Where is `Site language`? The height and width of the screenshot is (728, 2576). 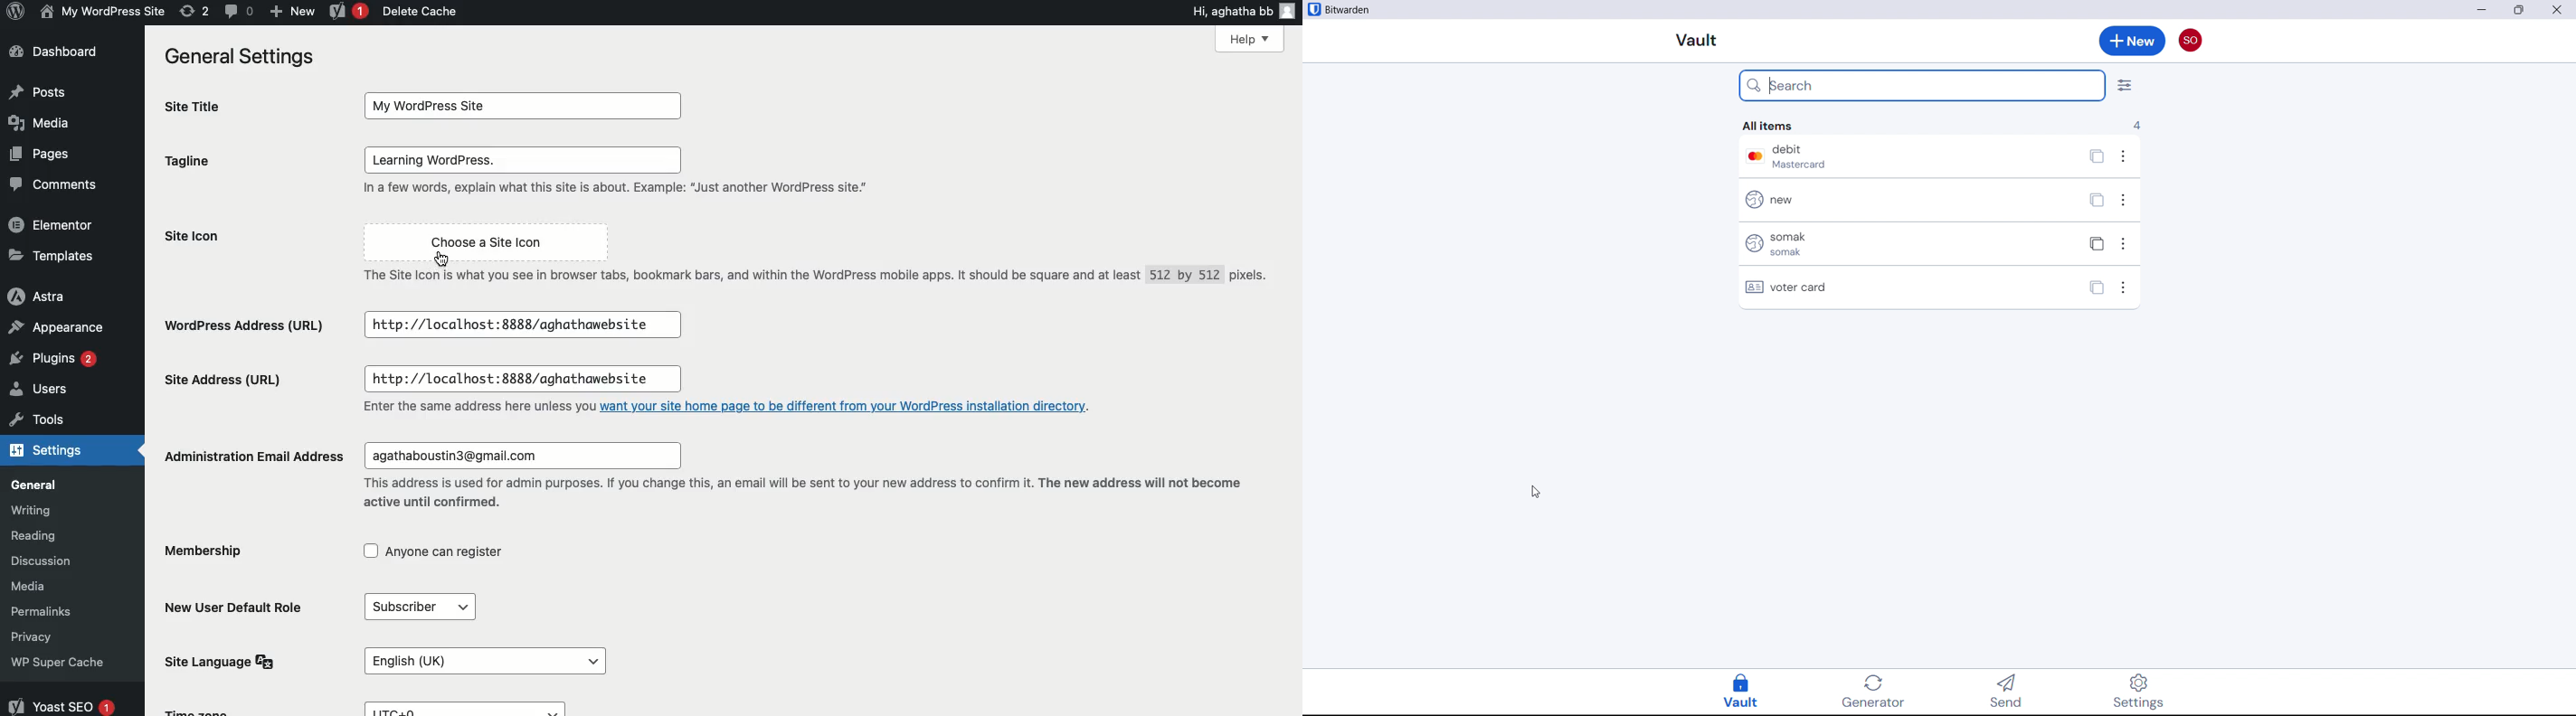 Site language is located at coordinates (221, 661).